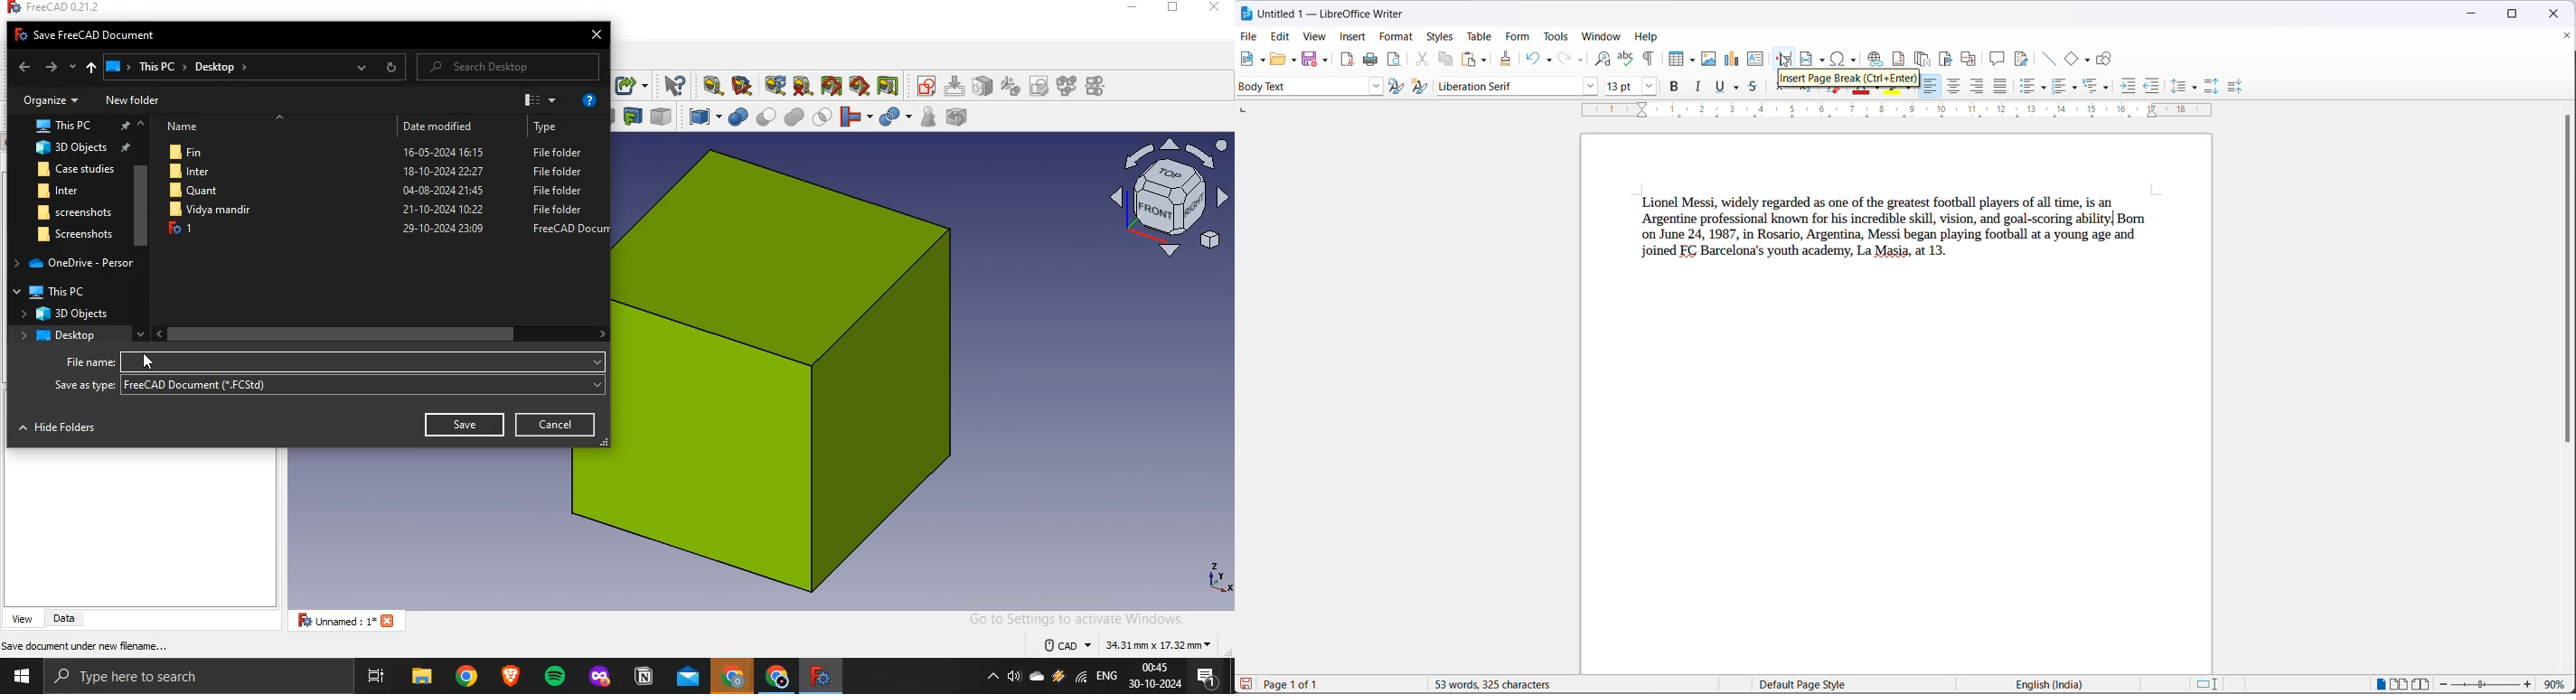 This screenshot has width=2576, height=700. What do you see at coordinates (831, 86) in the screenshot?
I see `toggle all` at bounding box center [831, 86].